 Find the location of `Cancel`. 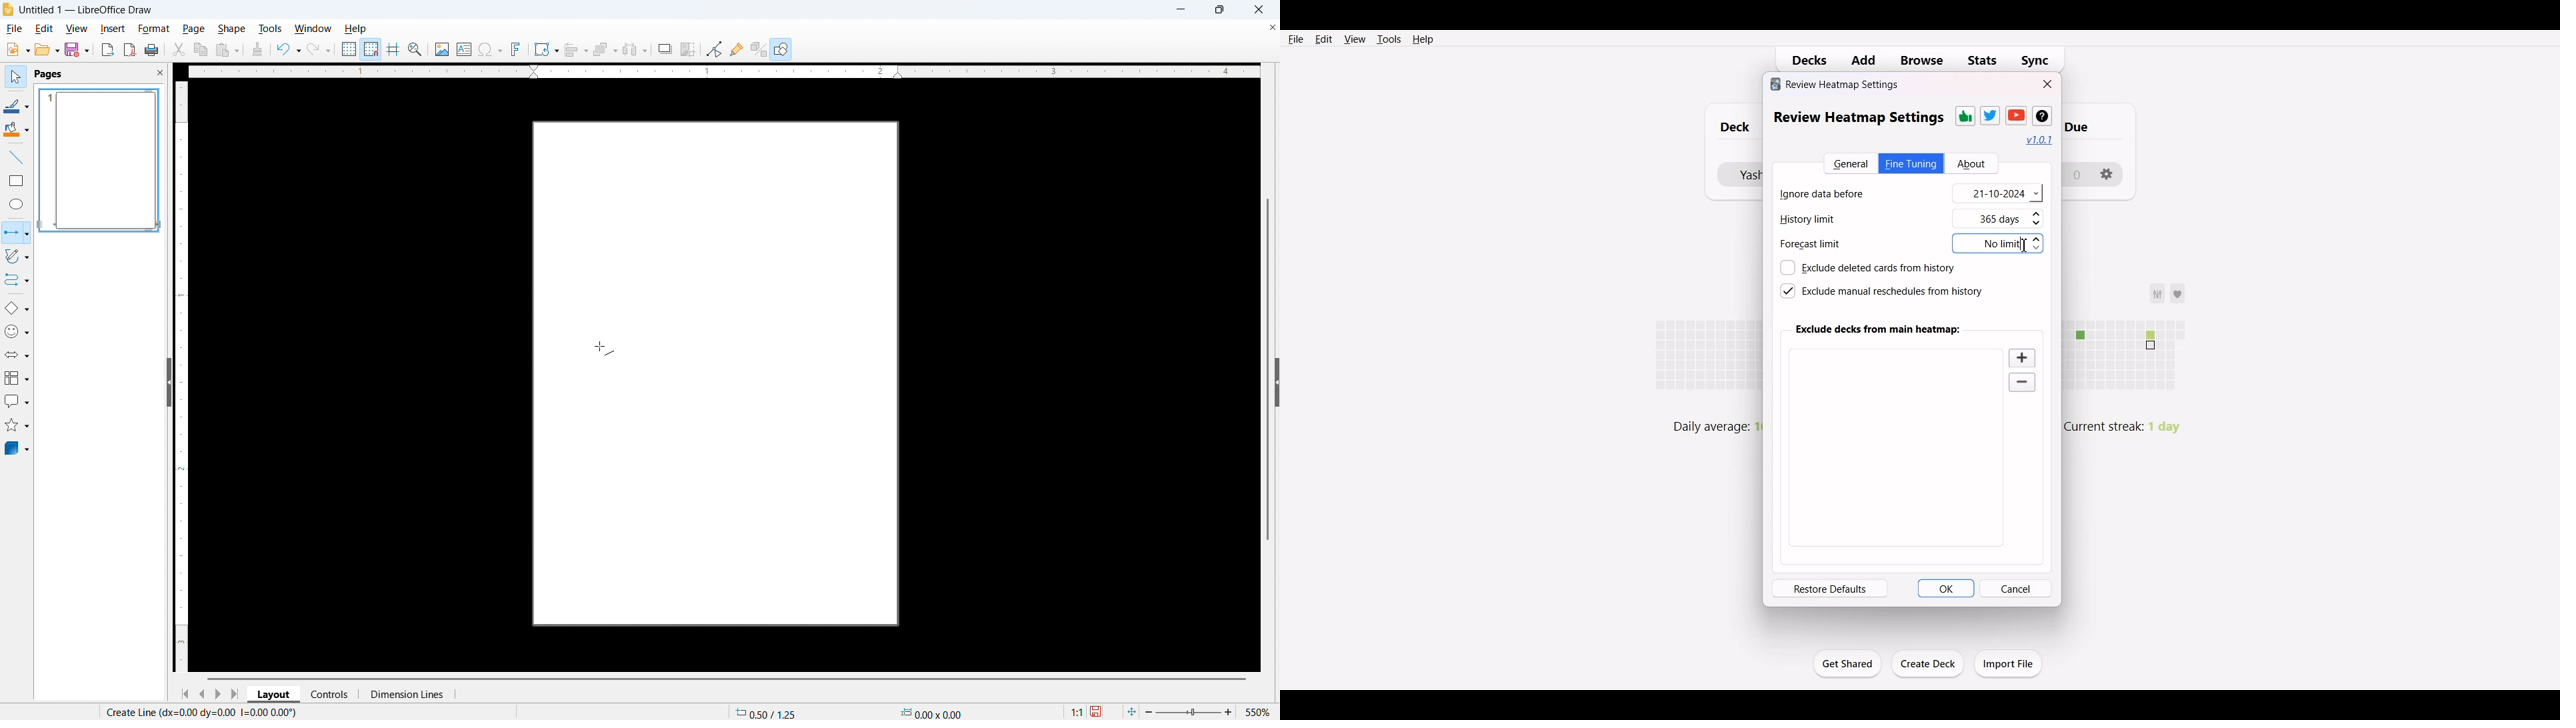

Cancel is located at coordinates (2016, 588).